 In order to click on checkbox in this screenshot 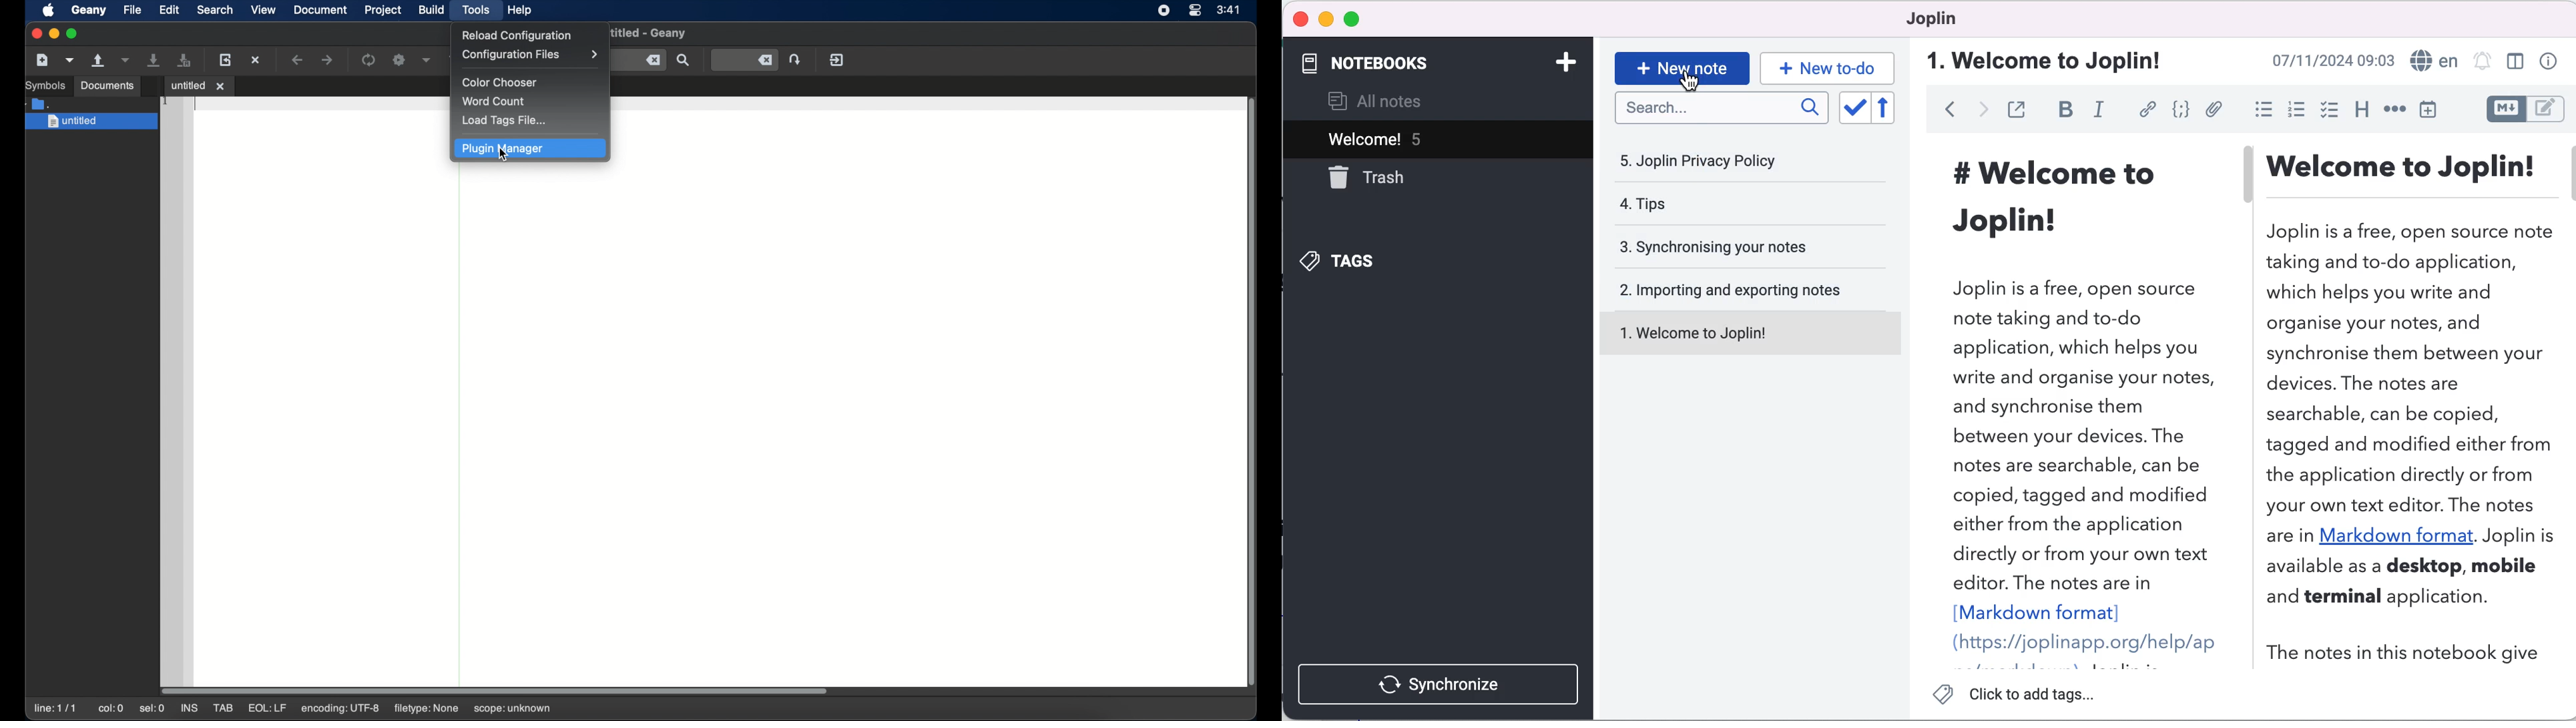, I will do `click(2331, 110)`.